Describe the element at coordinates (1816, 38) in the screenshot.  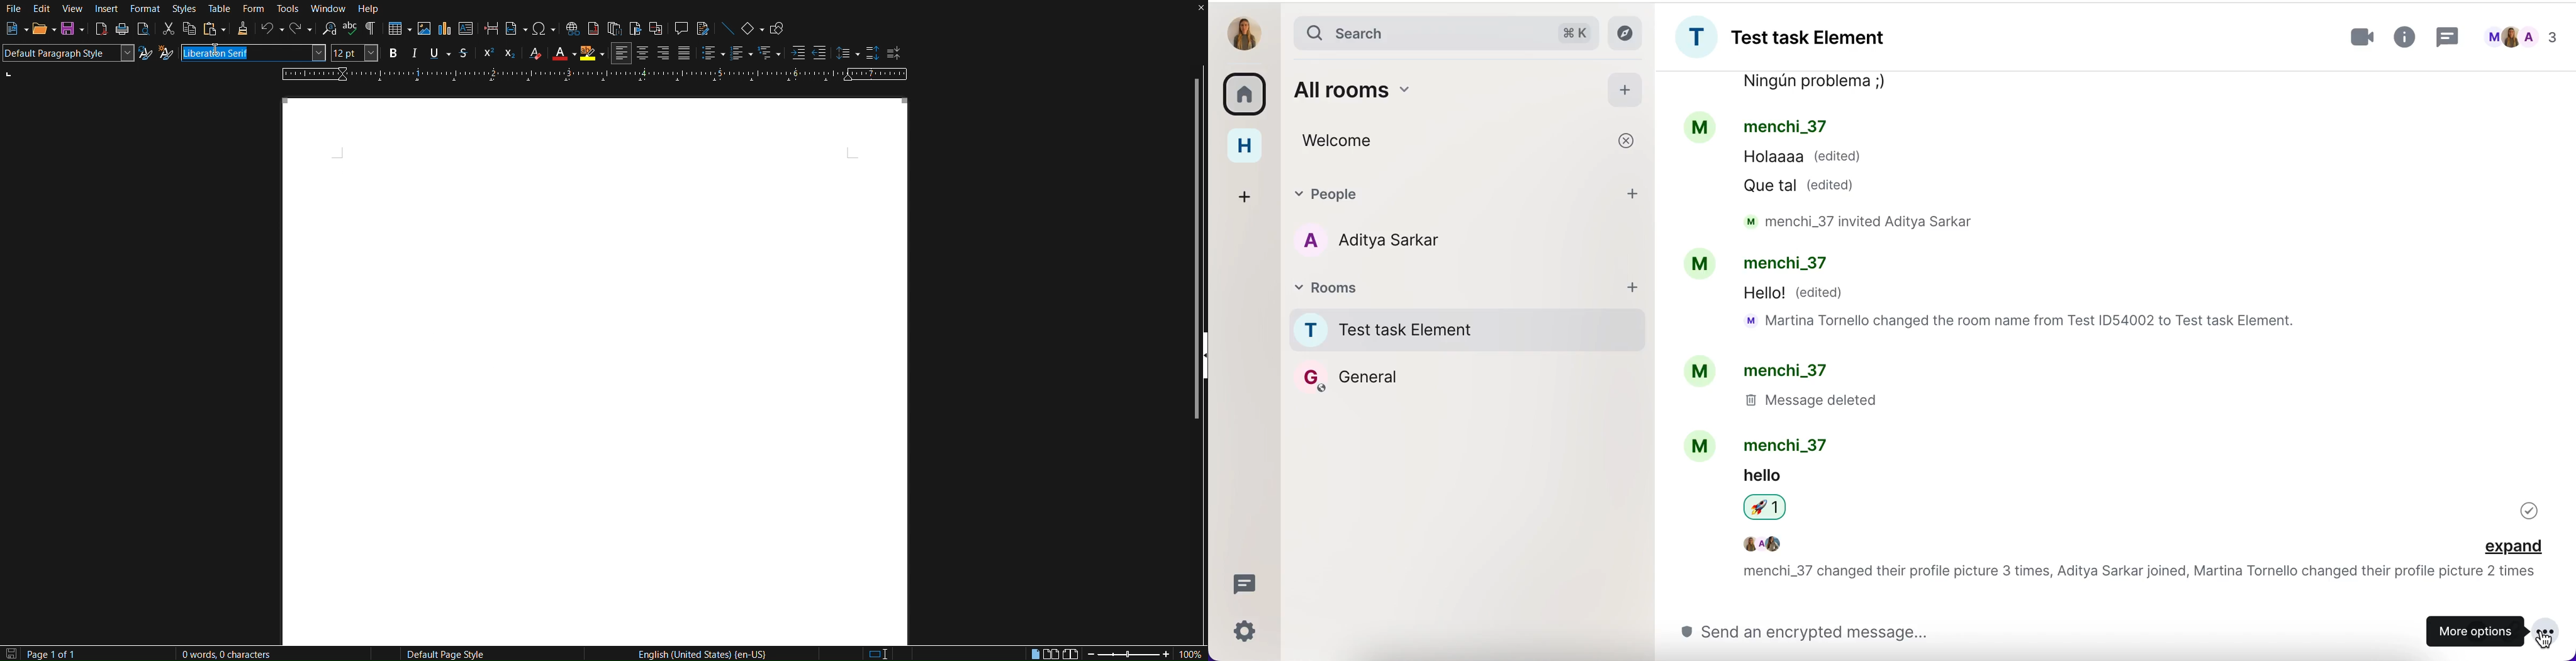
I see `room group` at that location.